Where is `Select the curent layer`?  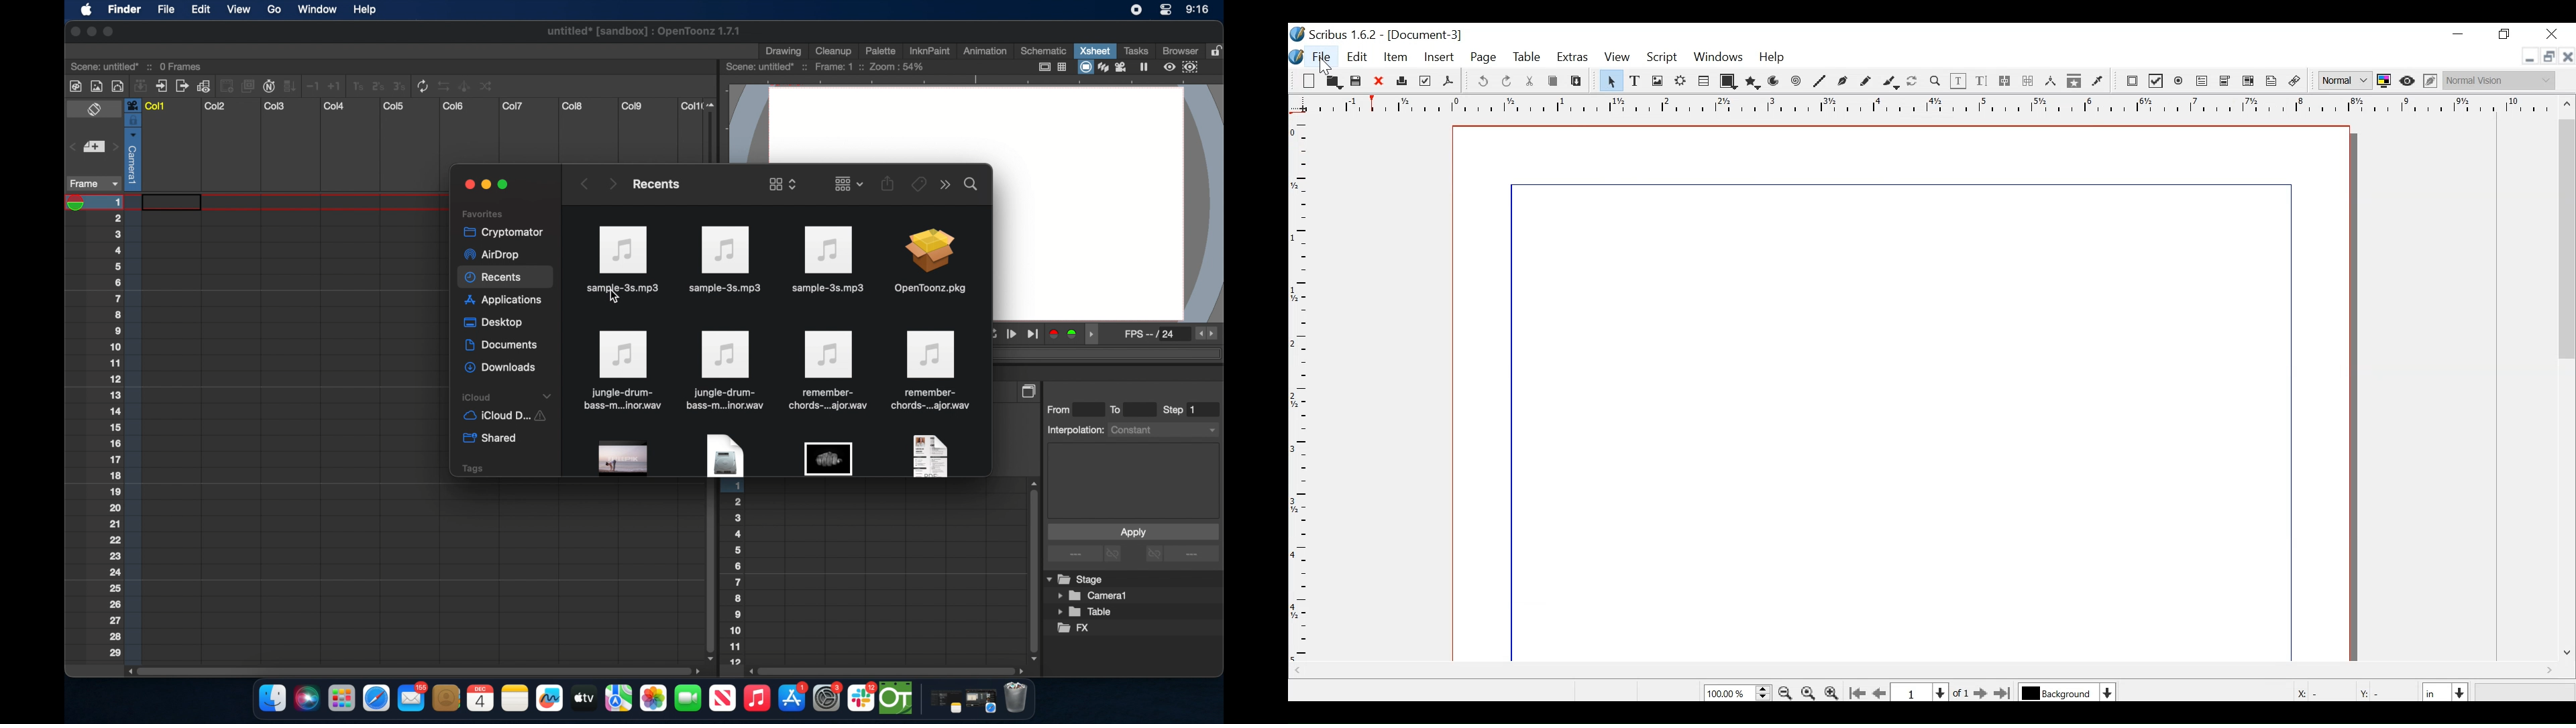
Select the curent layer is located at coordinates (2059, 692).